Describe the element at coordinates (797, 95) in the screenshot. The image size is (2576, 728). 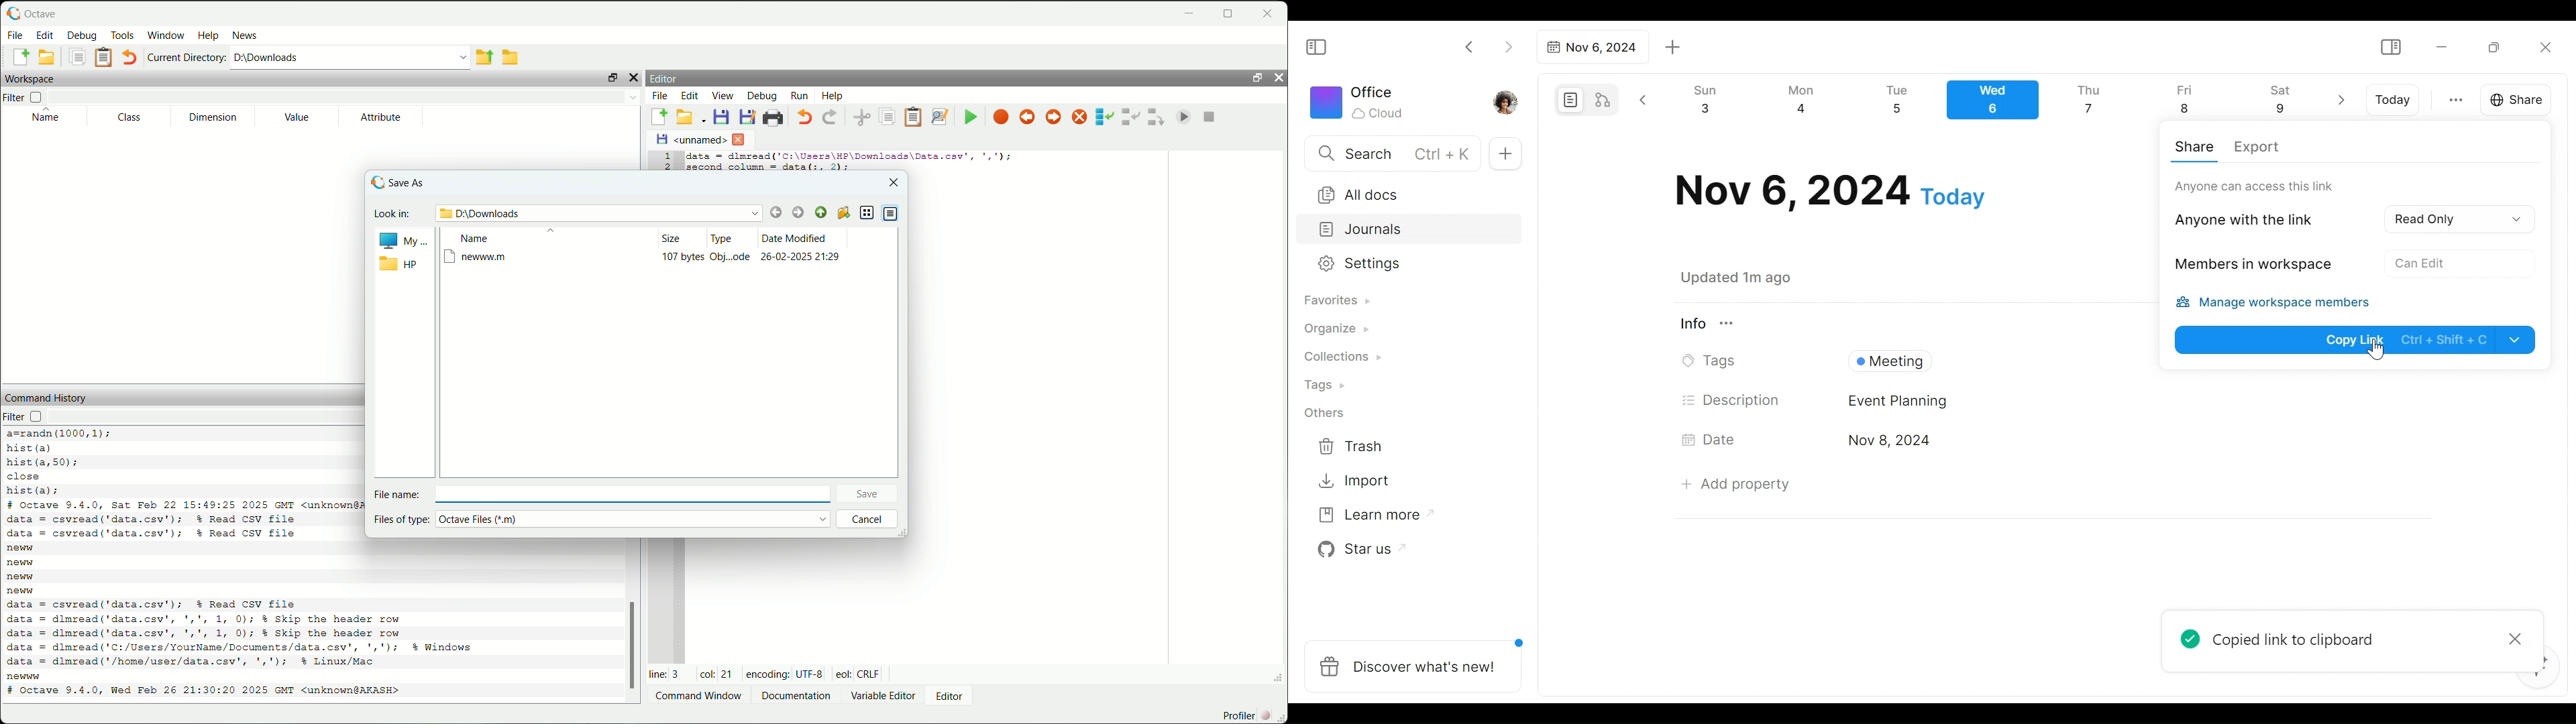
I see `run` at that location.